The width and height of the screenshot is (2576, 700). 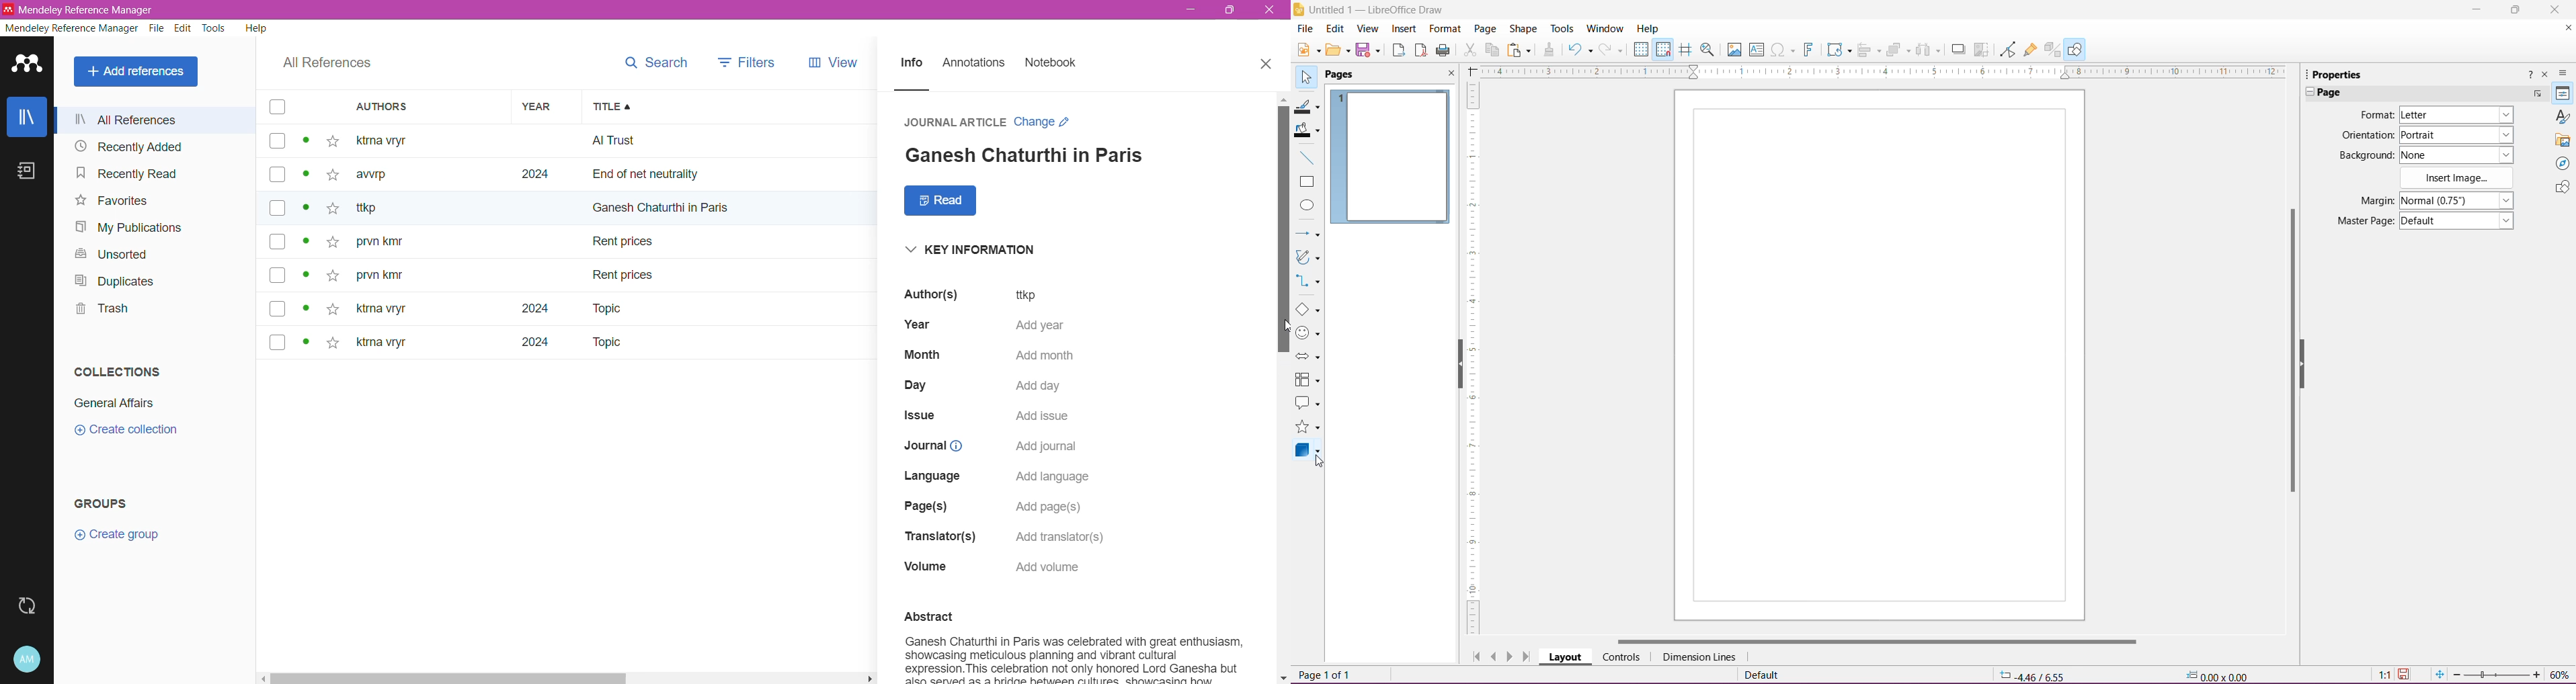 What do you see at coordinates (1306, 157) in the screenshot?
I see `Insert Line` at bounding box center [1306, 157].